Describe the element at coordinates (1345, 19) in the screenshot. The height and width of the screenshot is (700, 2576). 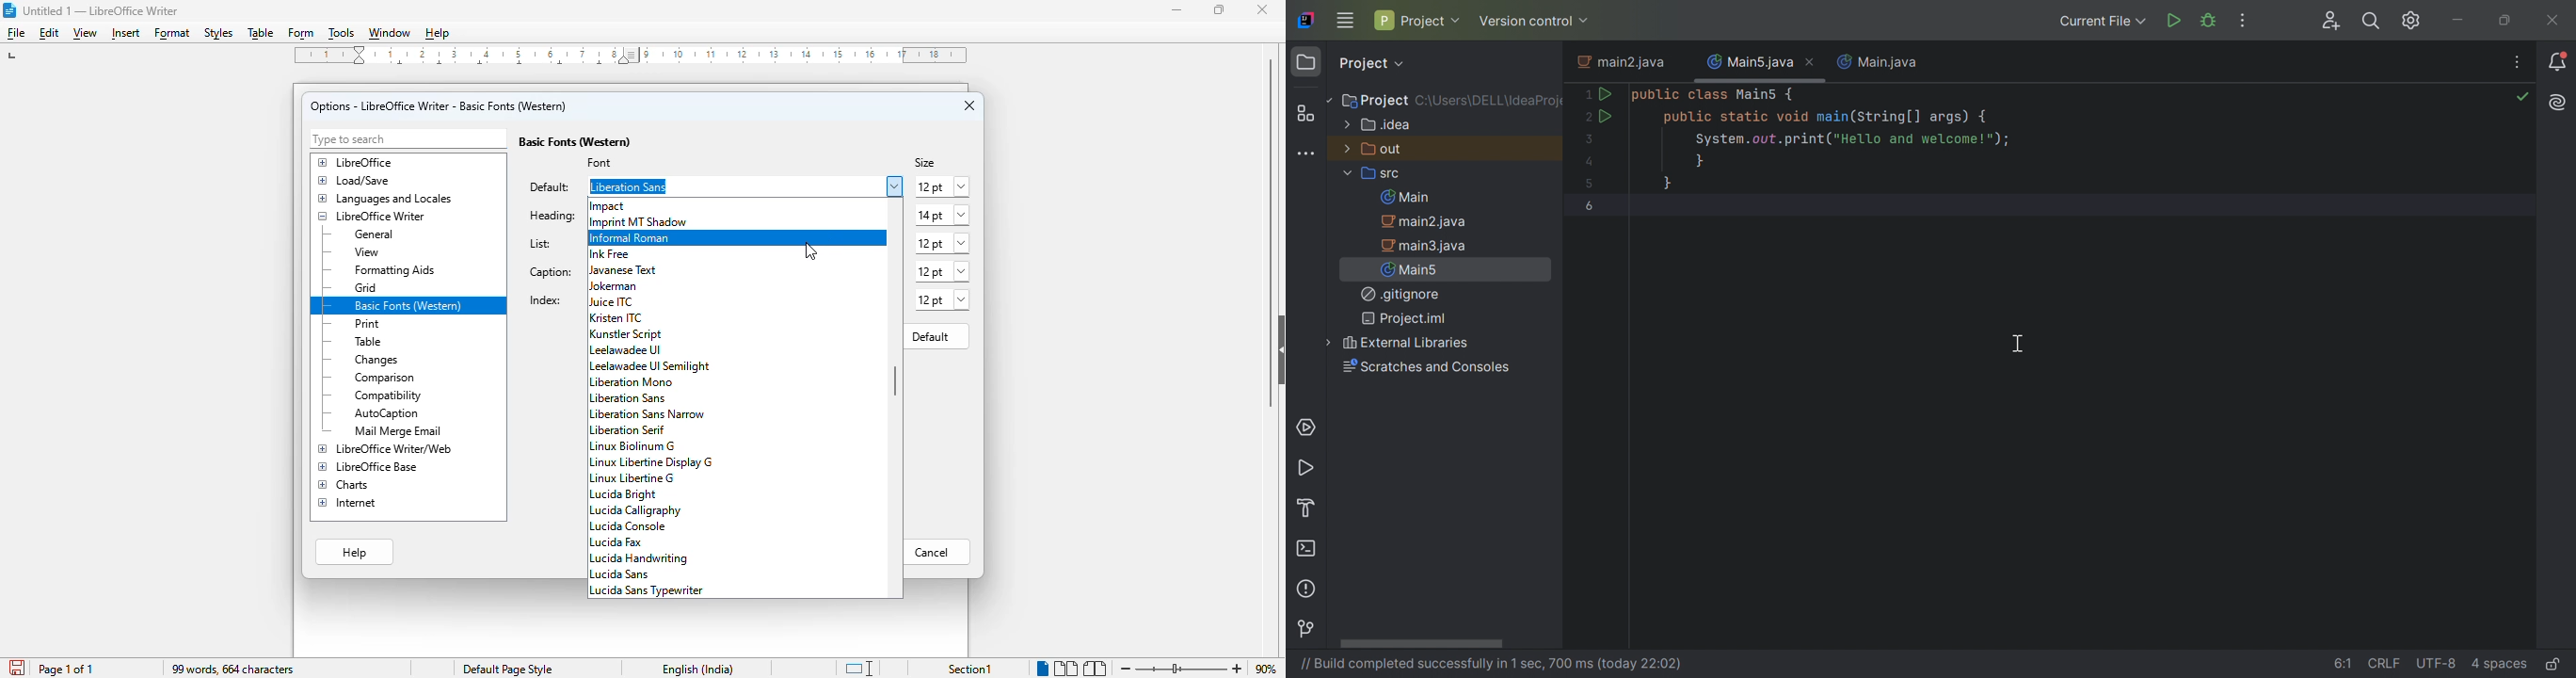
I see `Main Menu` at that location.